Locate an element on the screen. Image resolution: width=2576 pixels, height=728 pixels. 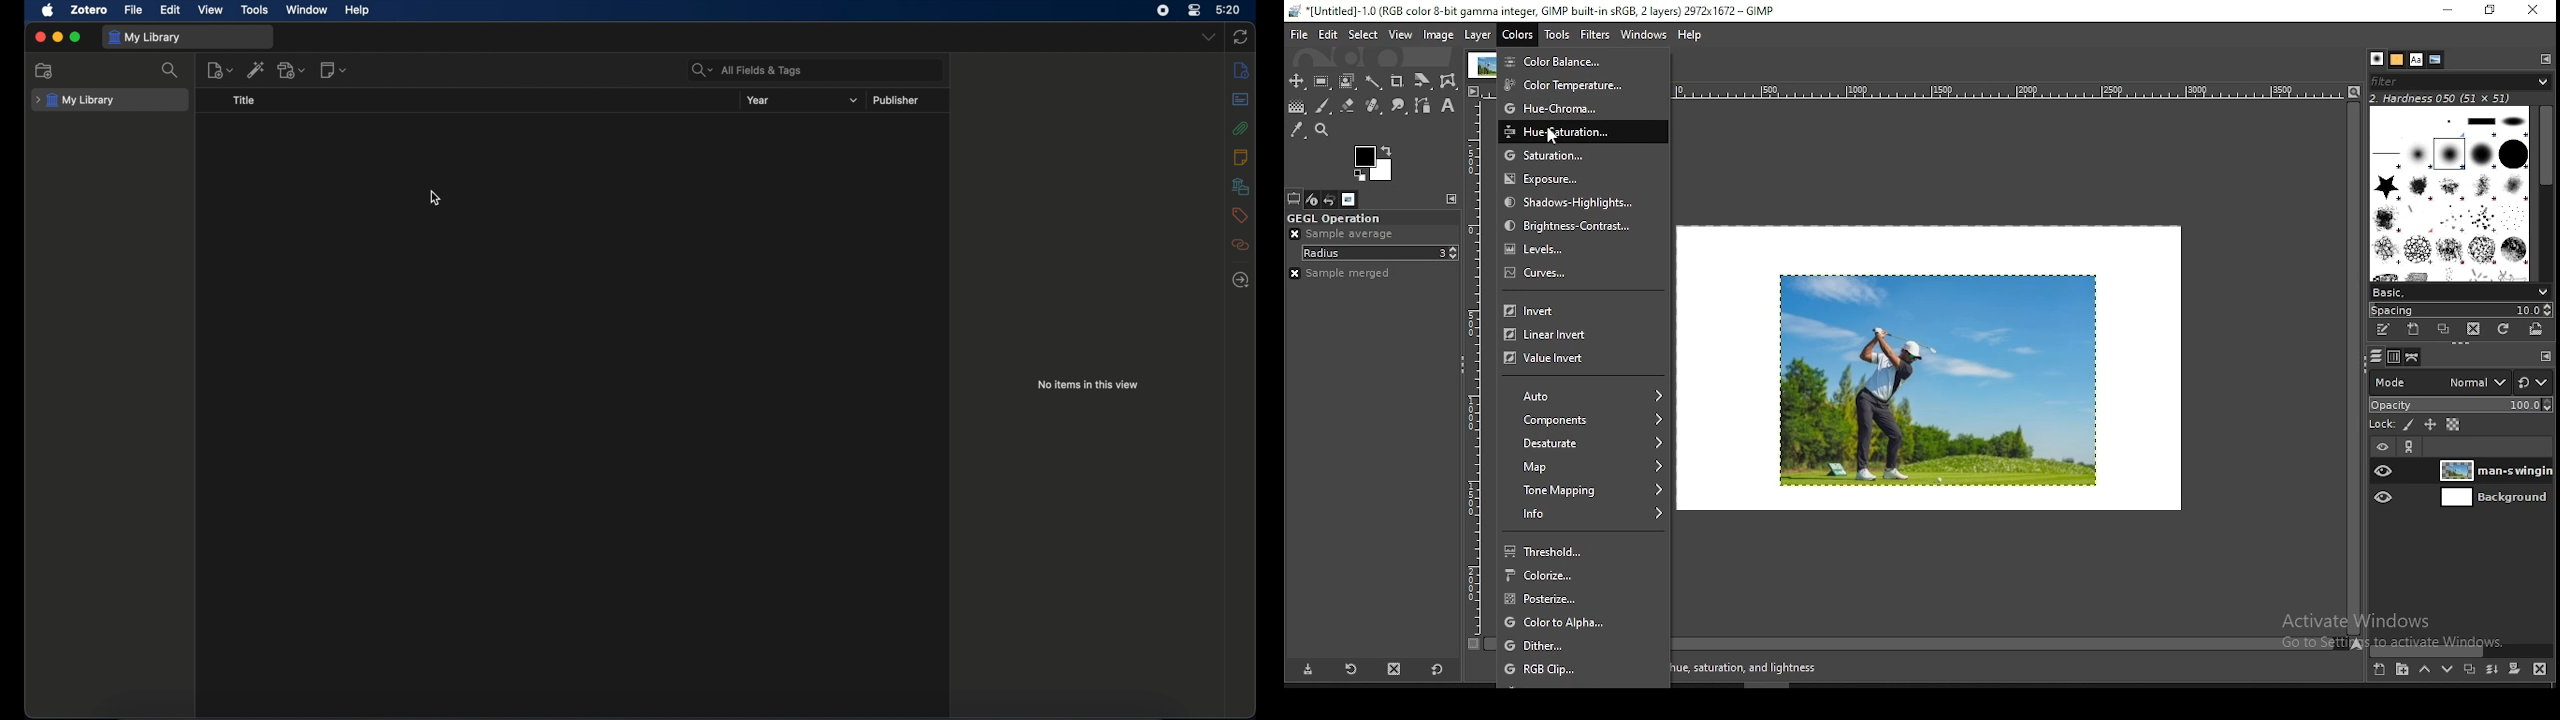
colors is located at coordinates (1519, 35).